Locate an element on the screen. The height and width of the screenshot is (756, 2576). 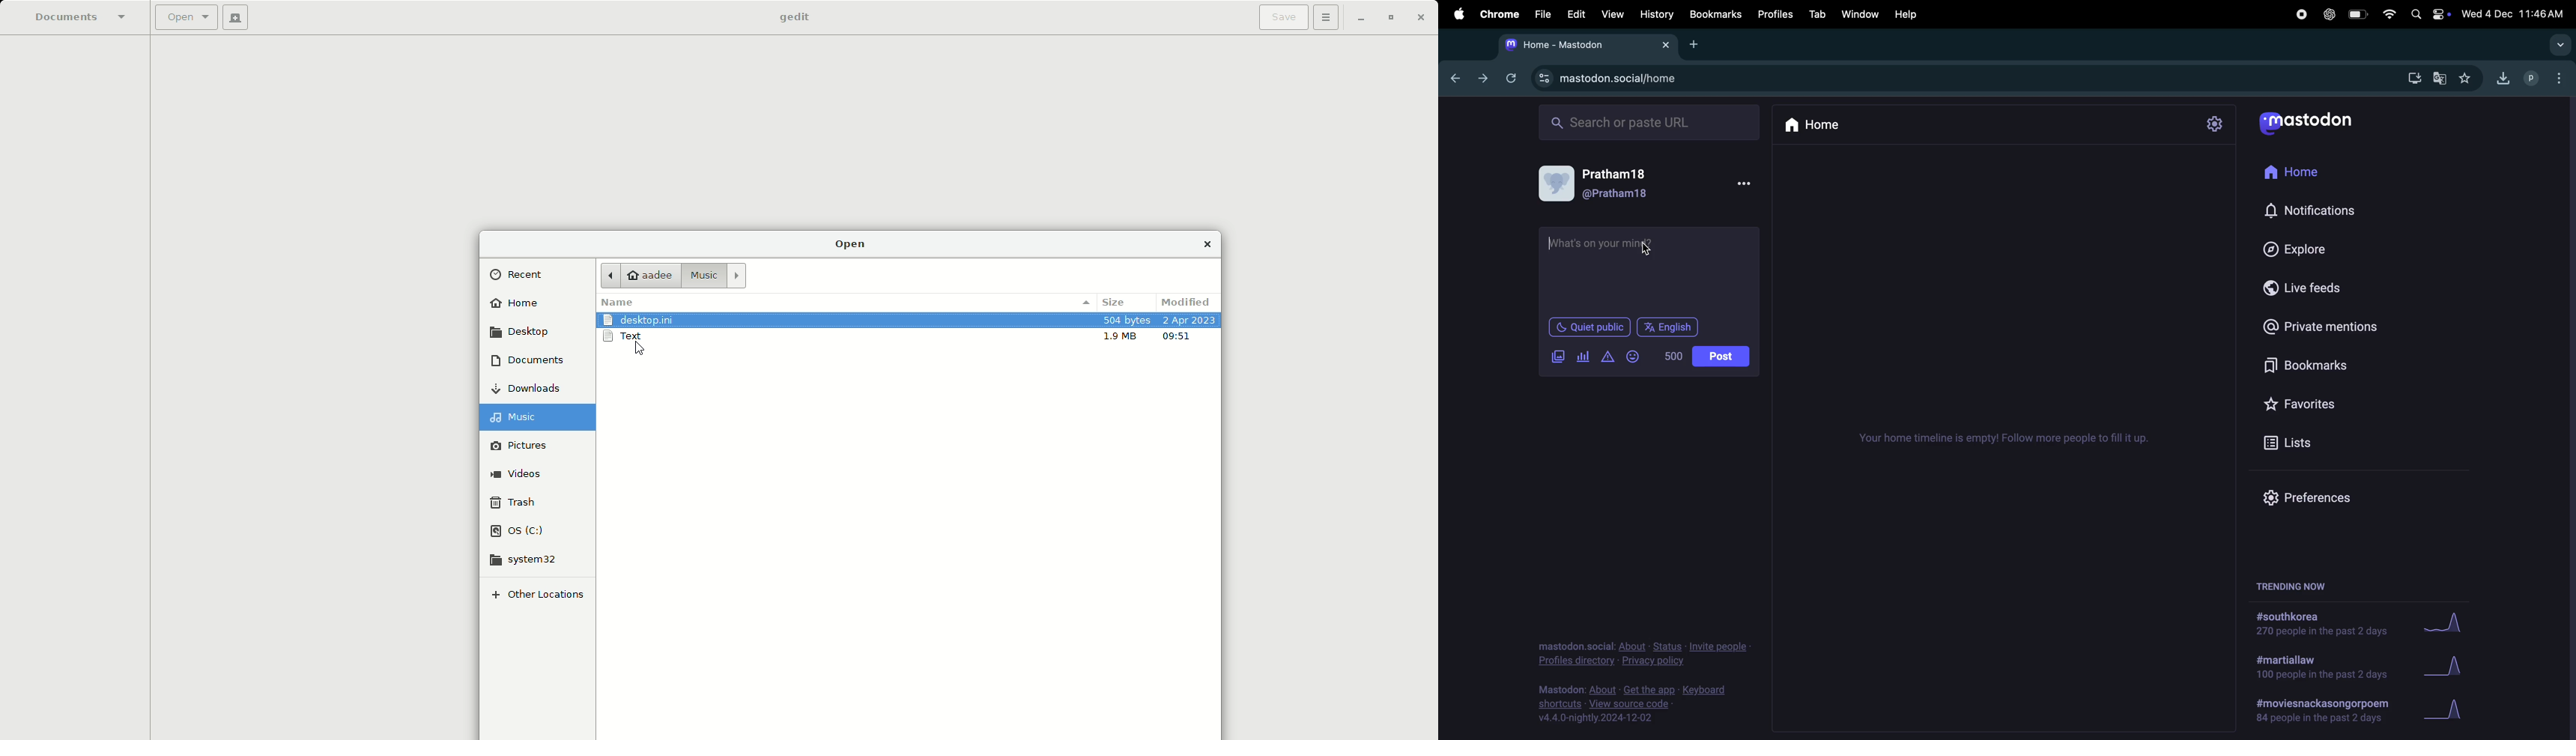
downloads is located at coordinates (2504, 78).